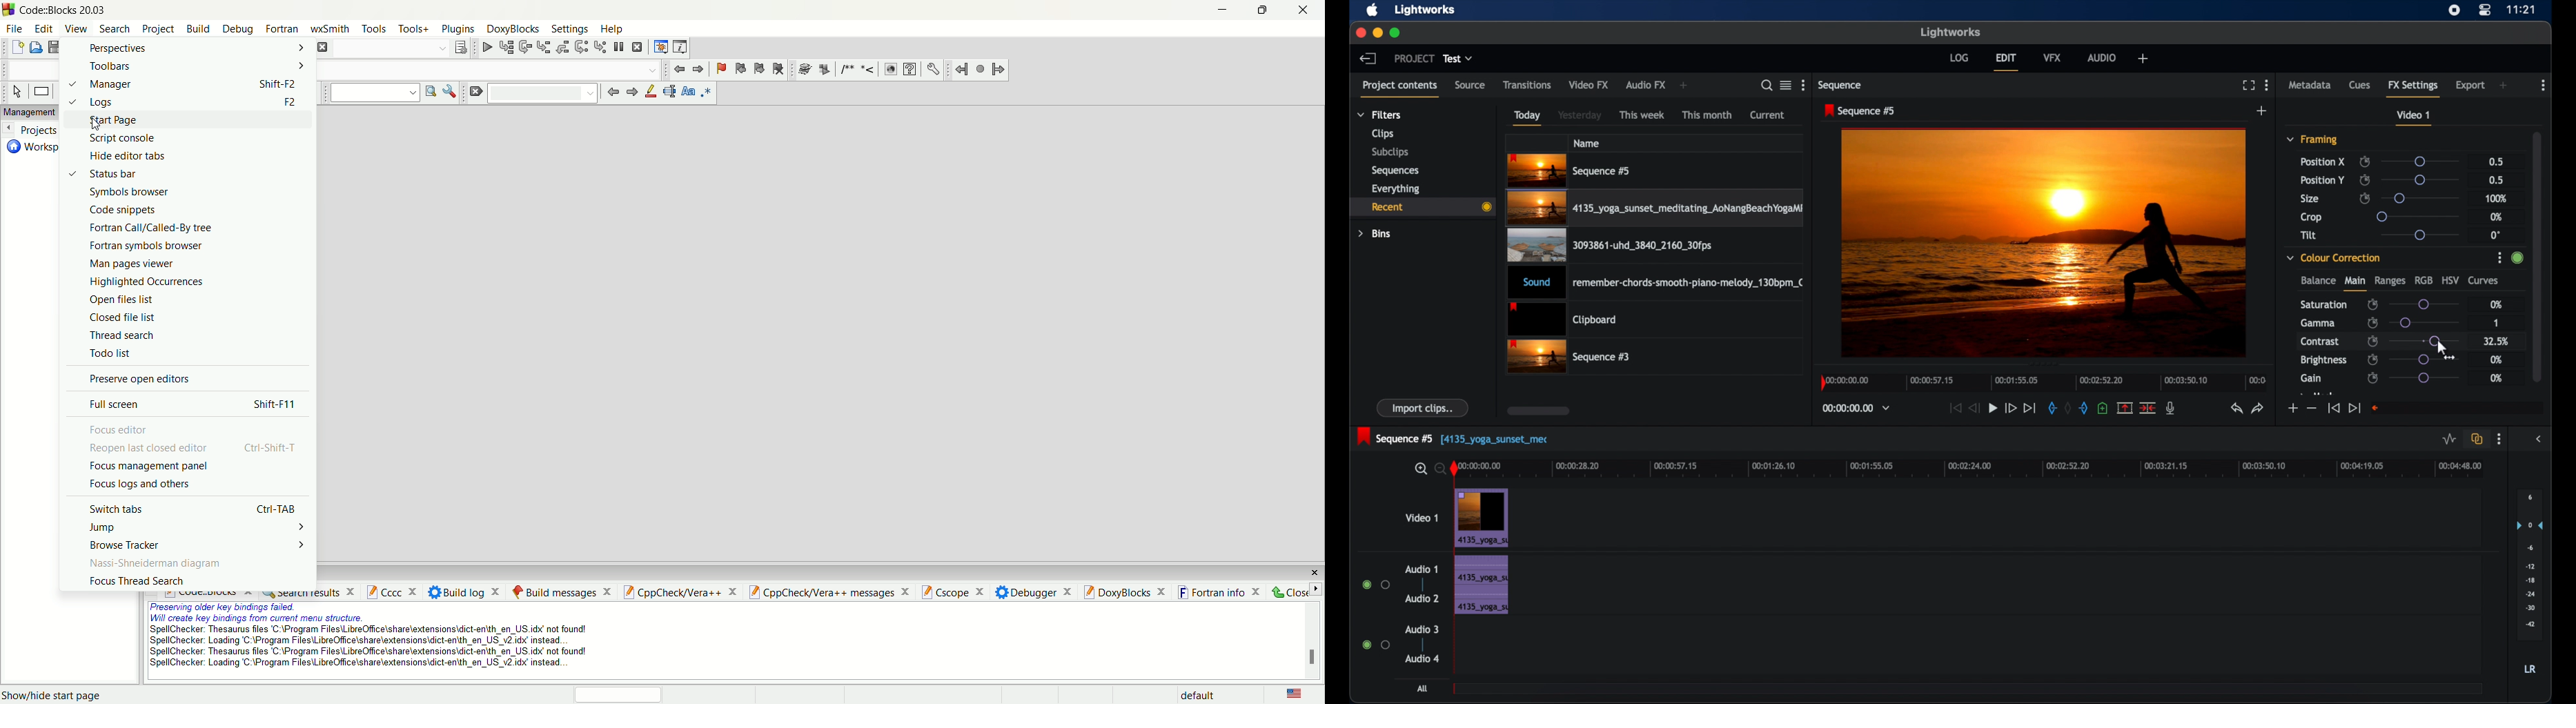  Describe the element at coordinates (2262, 111) in the screenshot. I see `add` at that location.